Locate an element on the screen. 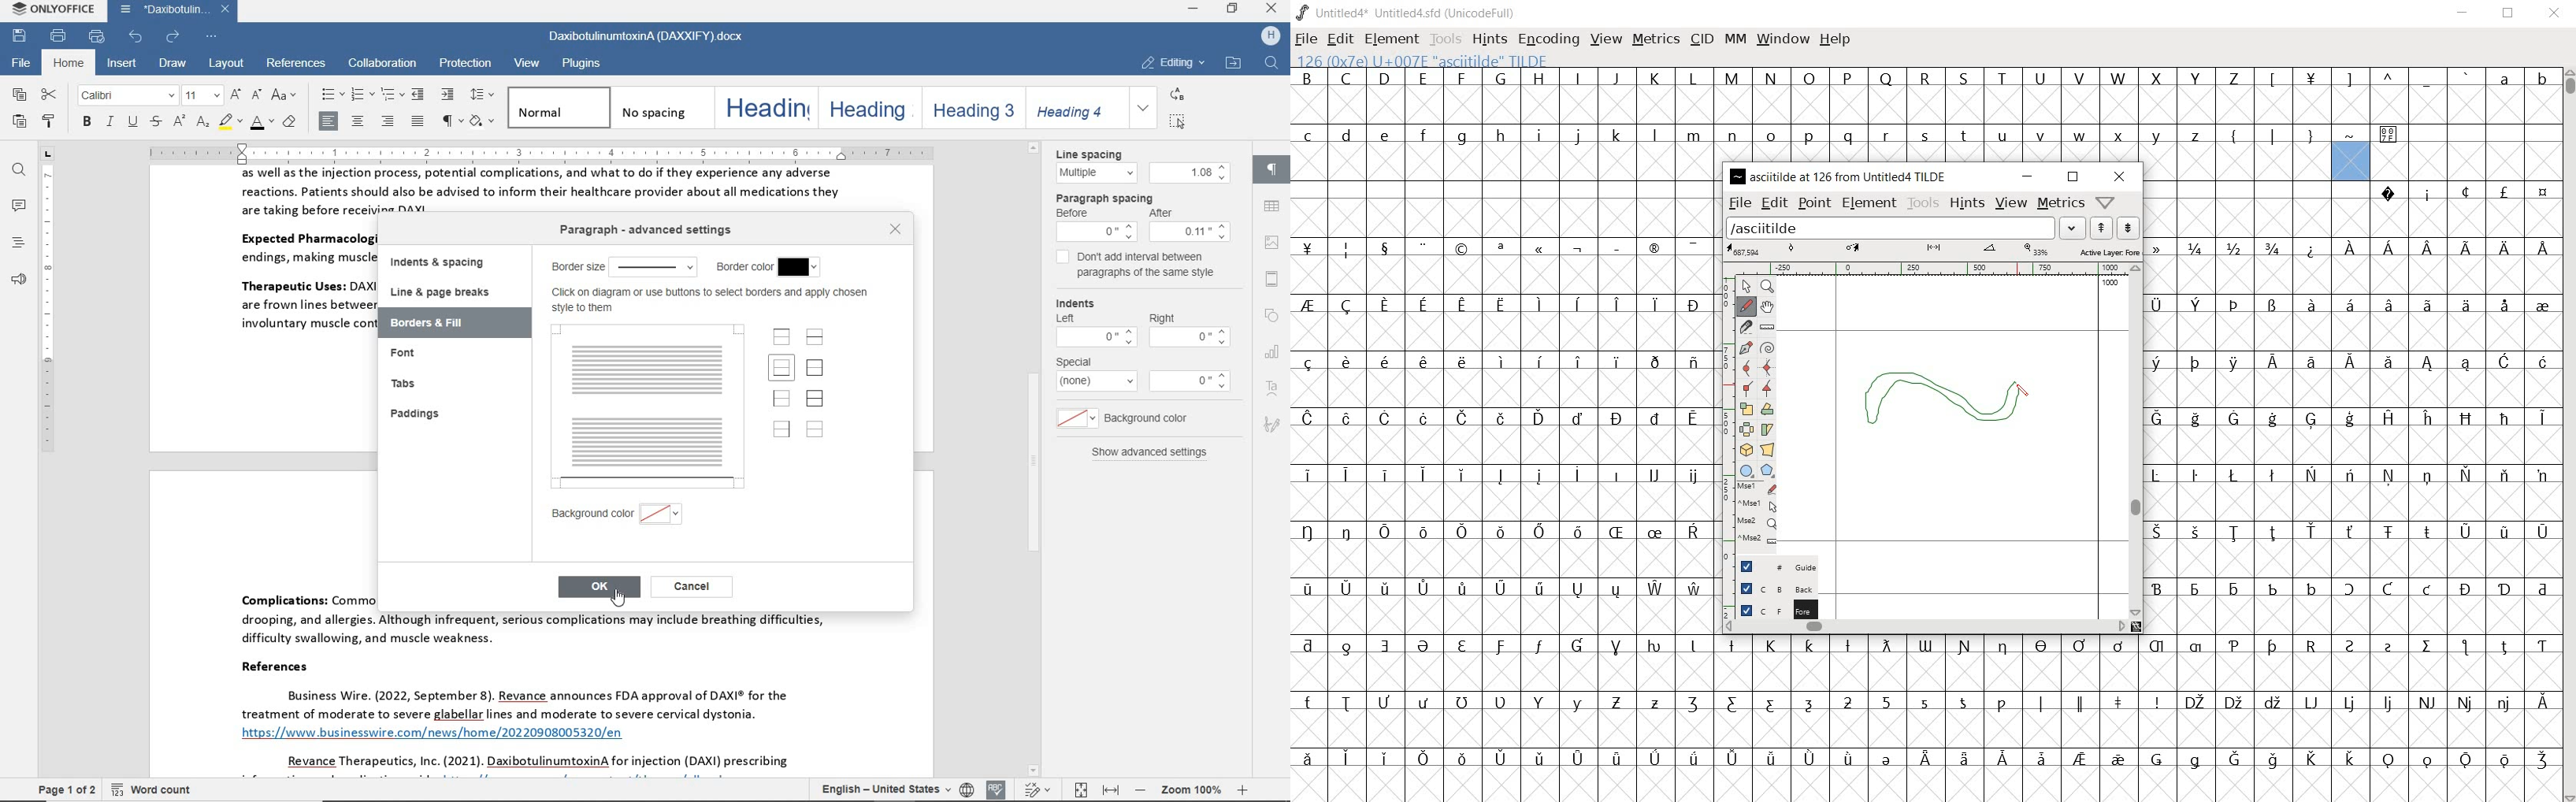  Add a corner point is located at coordinates (1746, 387).